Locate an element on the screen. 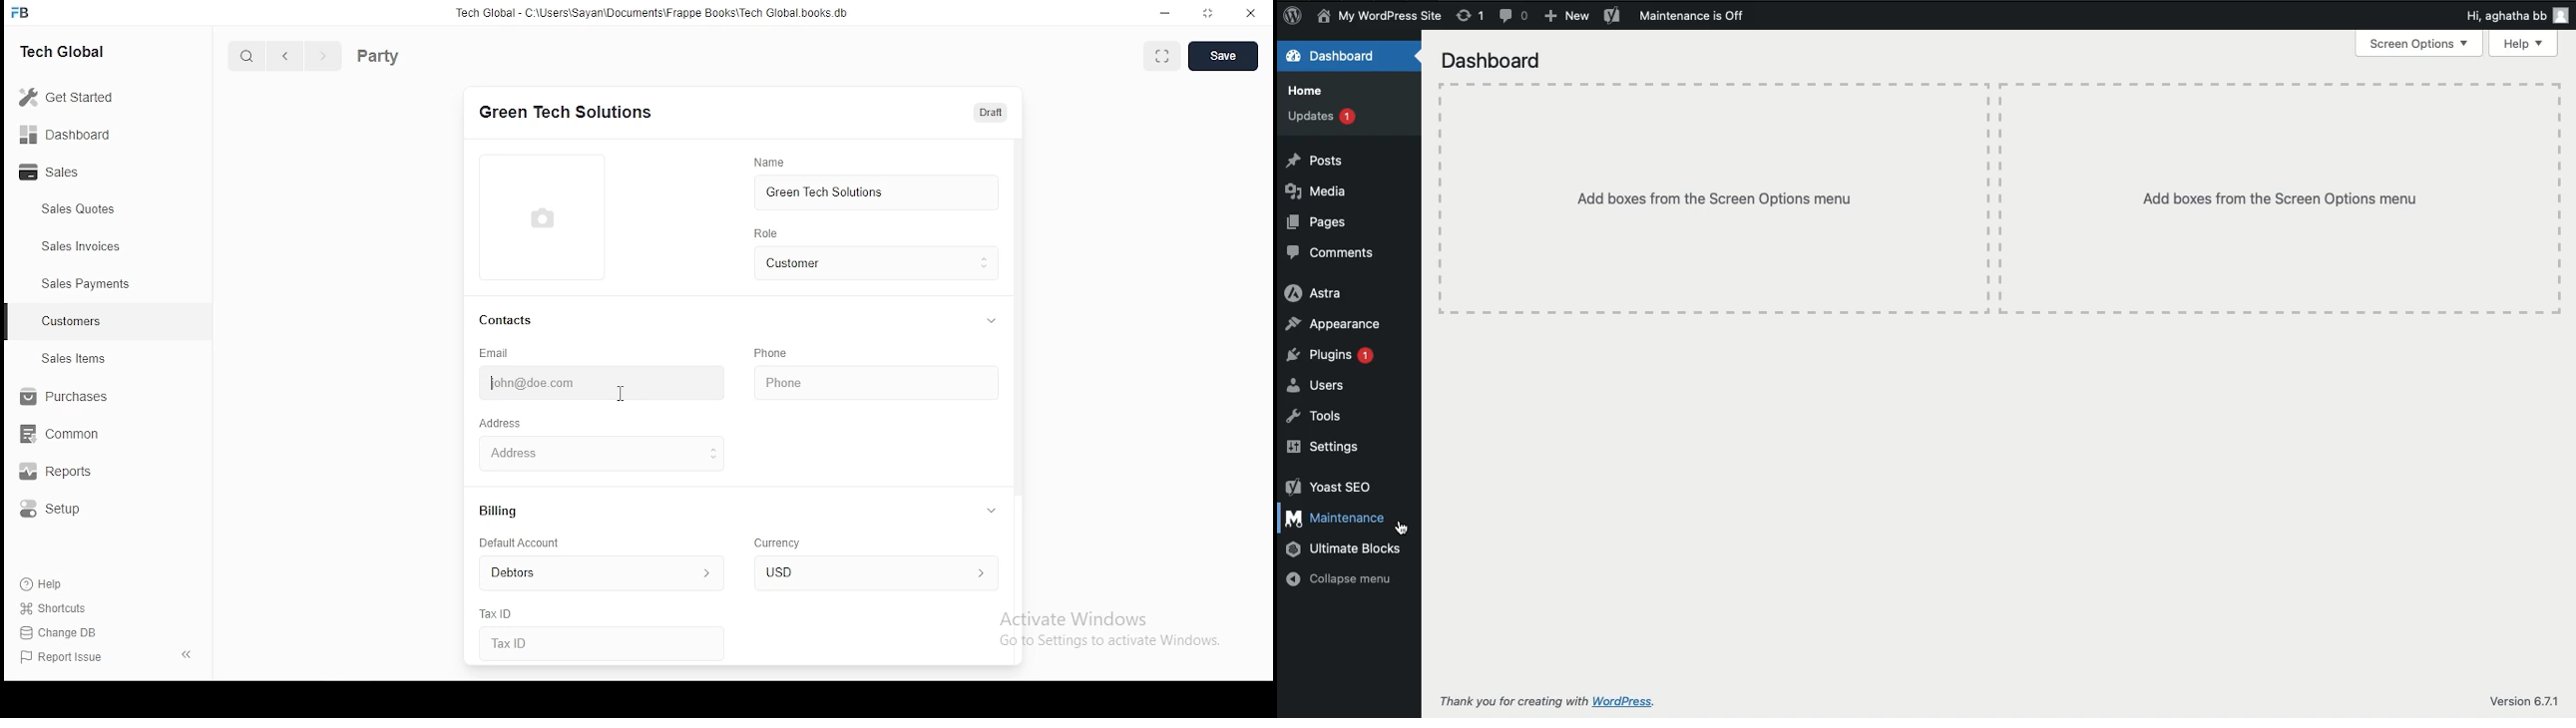 The width and height of the screenshot is (2576, 728). green tech solutions is located at coordinates (572, 111).